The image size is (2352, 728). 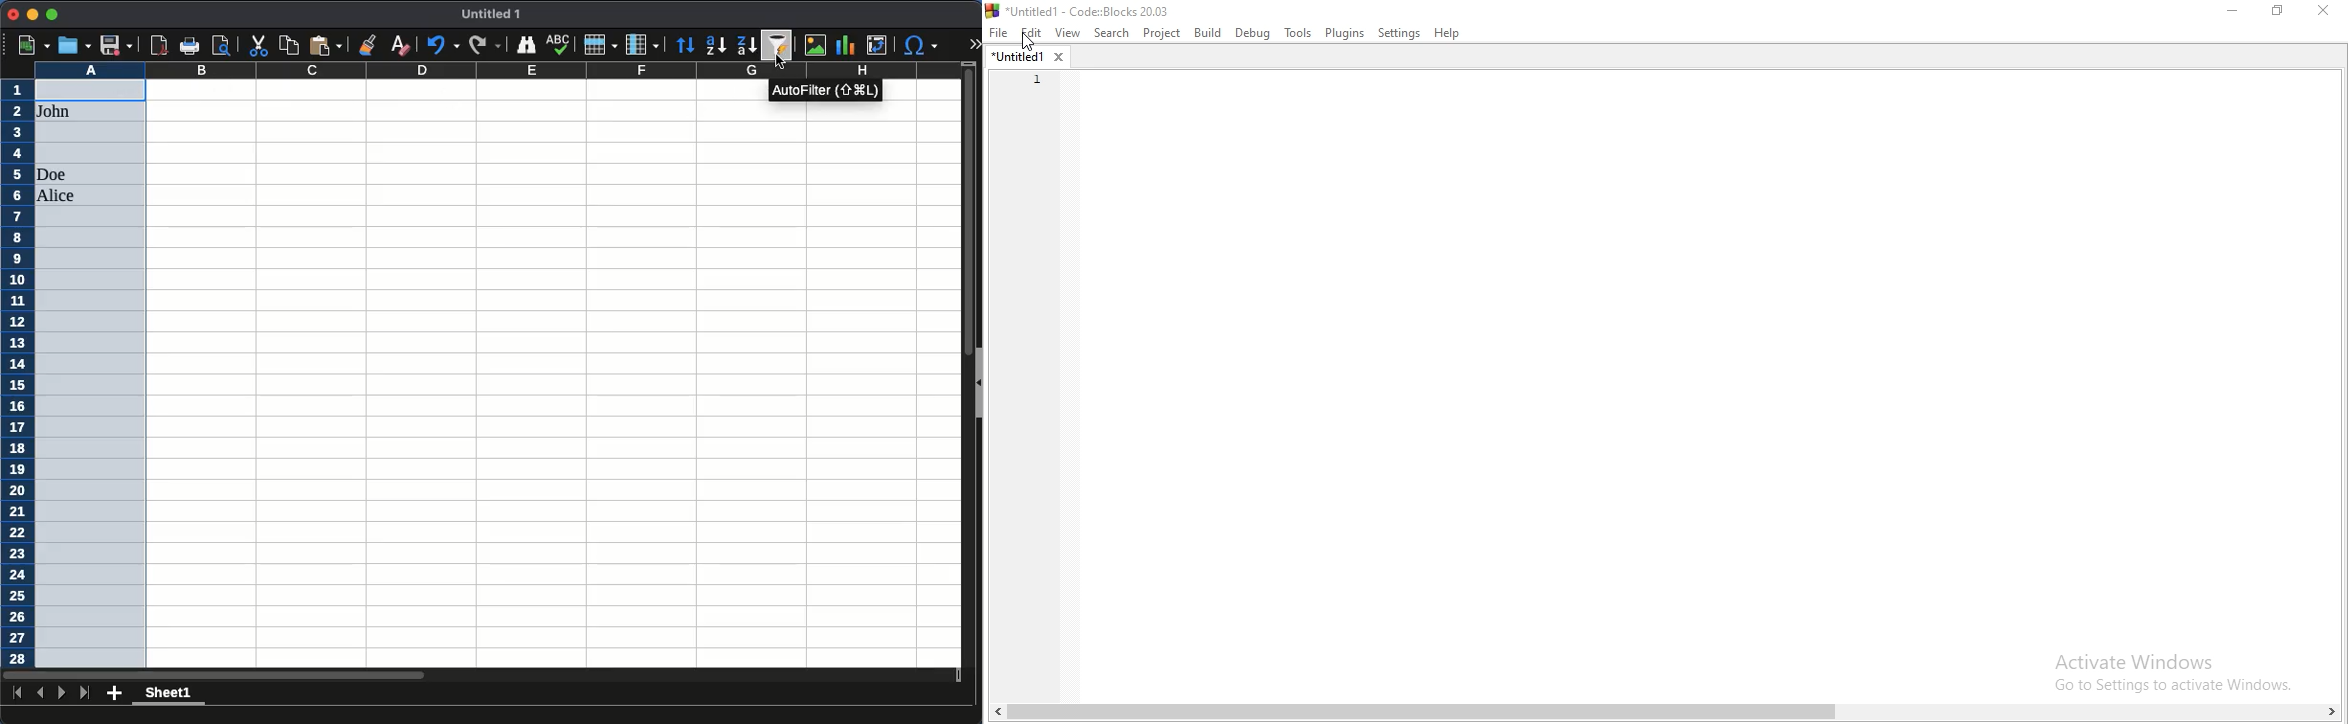 What do you see at coordinates (13, 14) in the screenshot?
I see `close` at bounding box center [13, 14].